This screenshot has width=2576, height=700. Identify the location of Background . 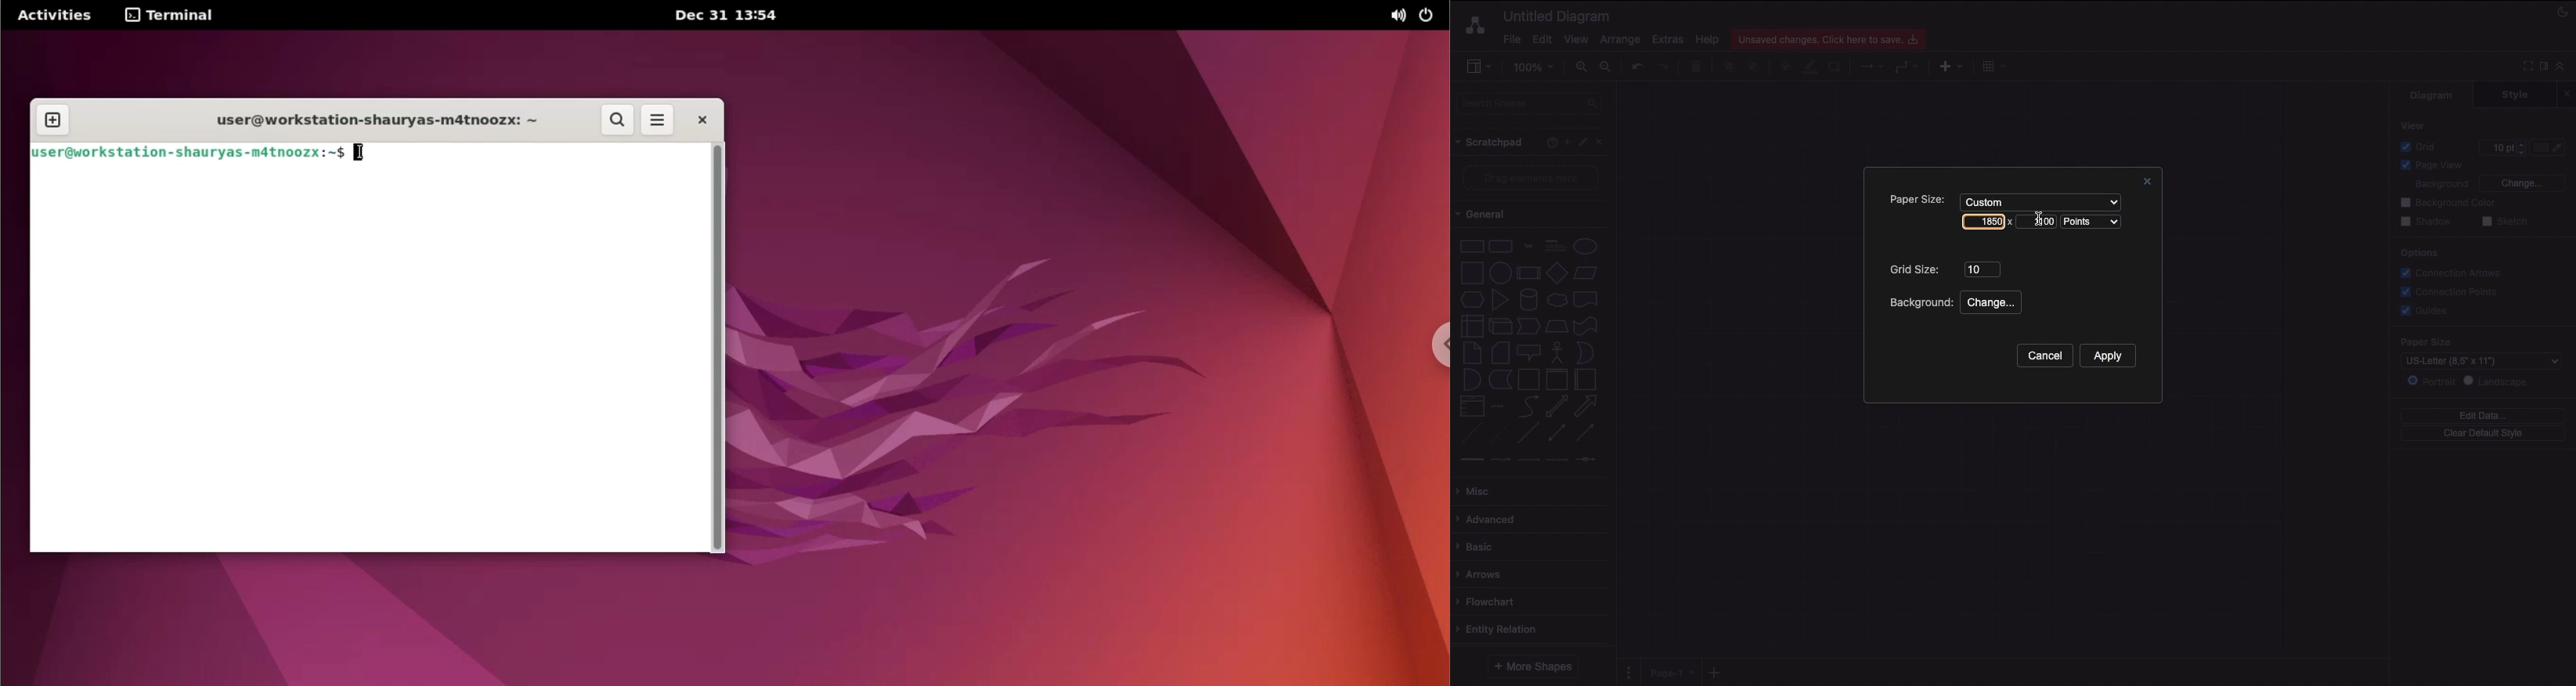
(2432, 185).